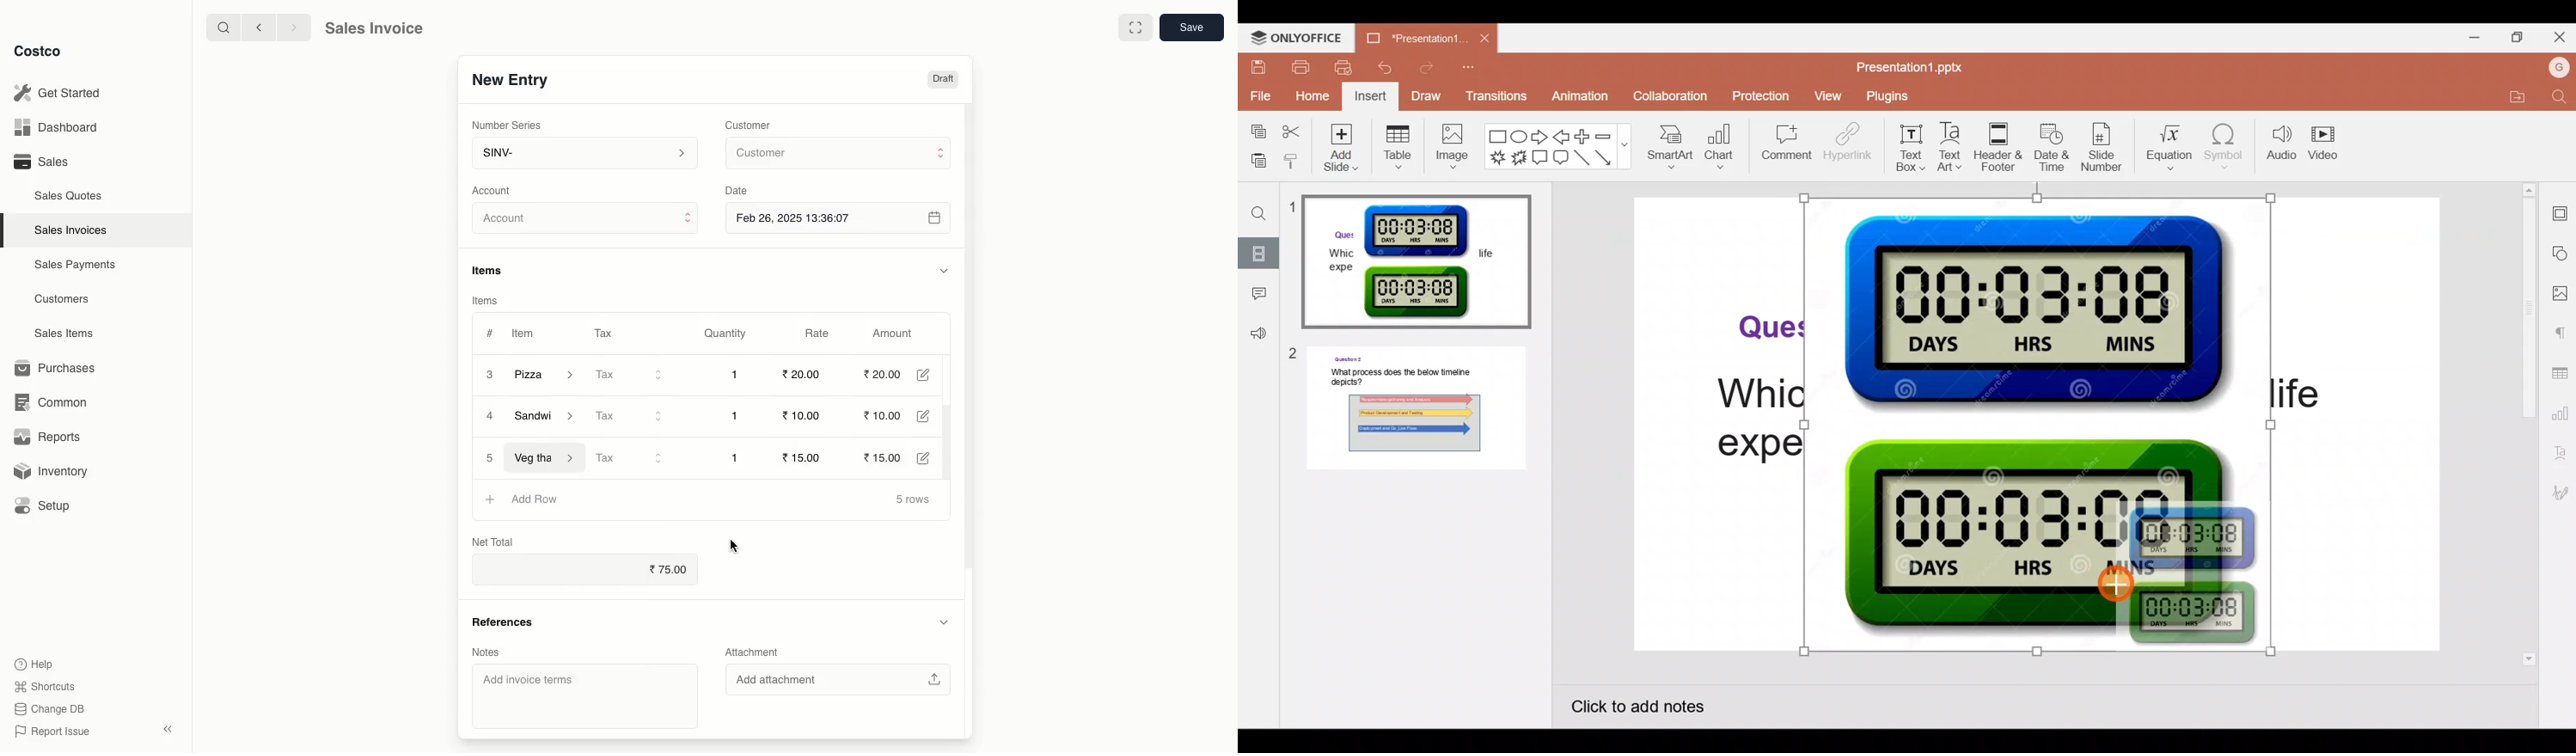 Image resolution: width=2576 pixels, height=756 pixels. Describe the element at coordinates (71, 230) in the screenshot. I see `Sales Invoices` at that location.